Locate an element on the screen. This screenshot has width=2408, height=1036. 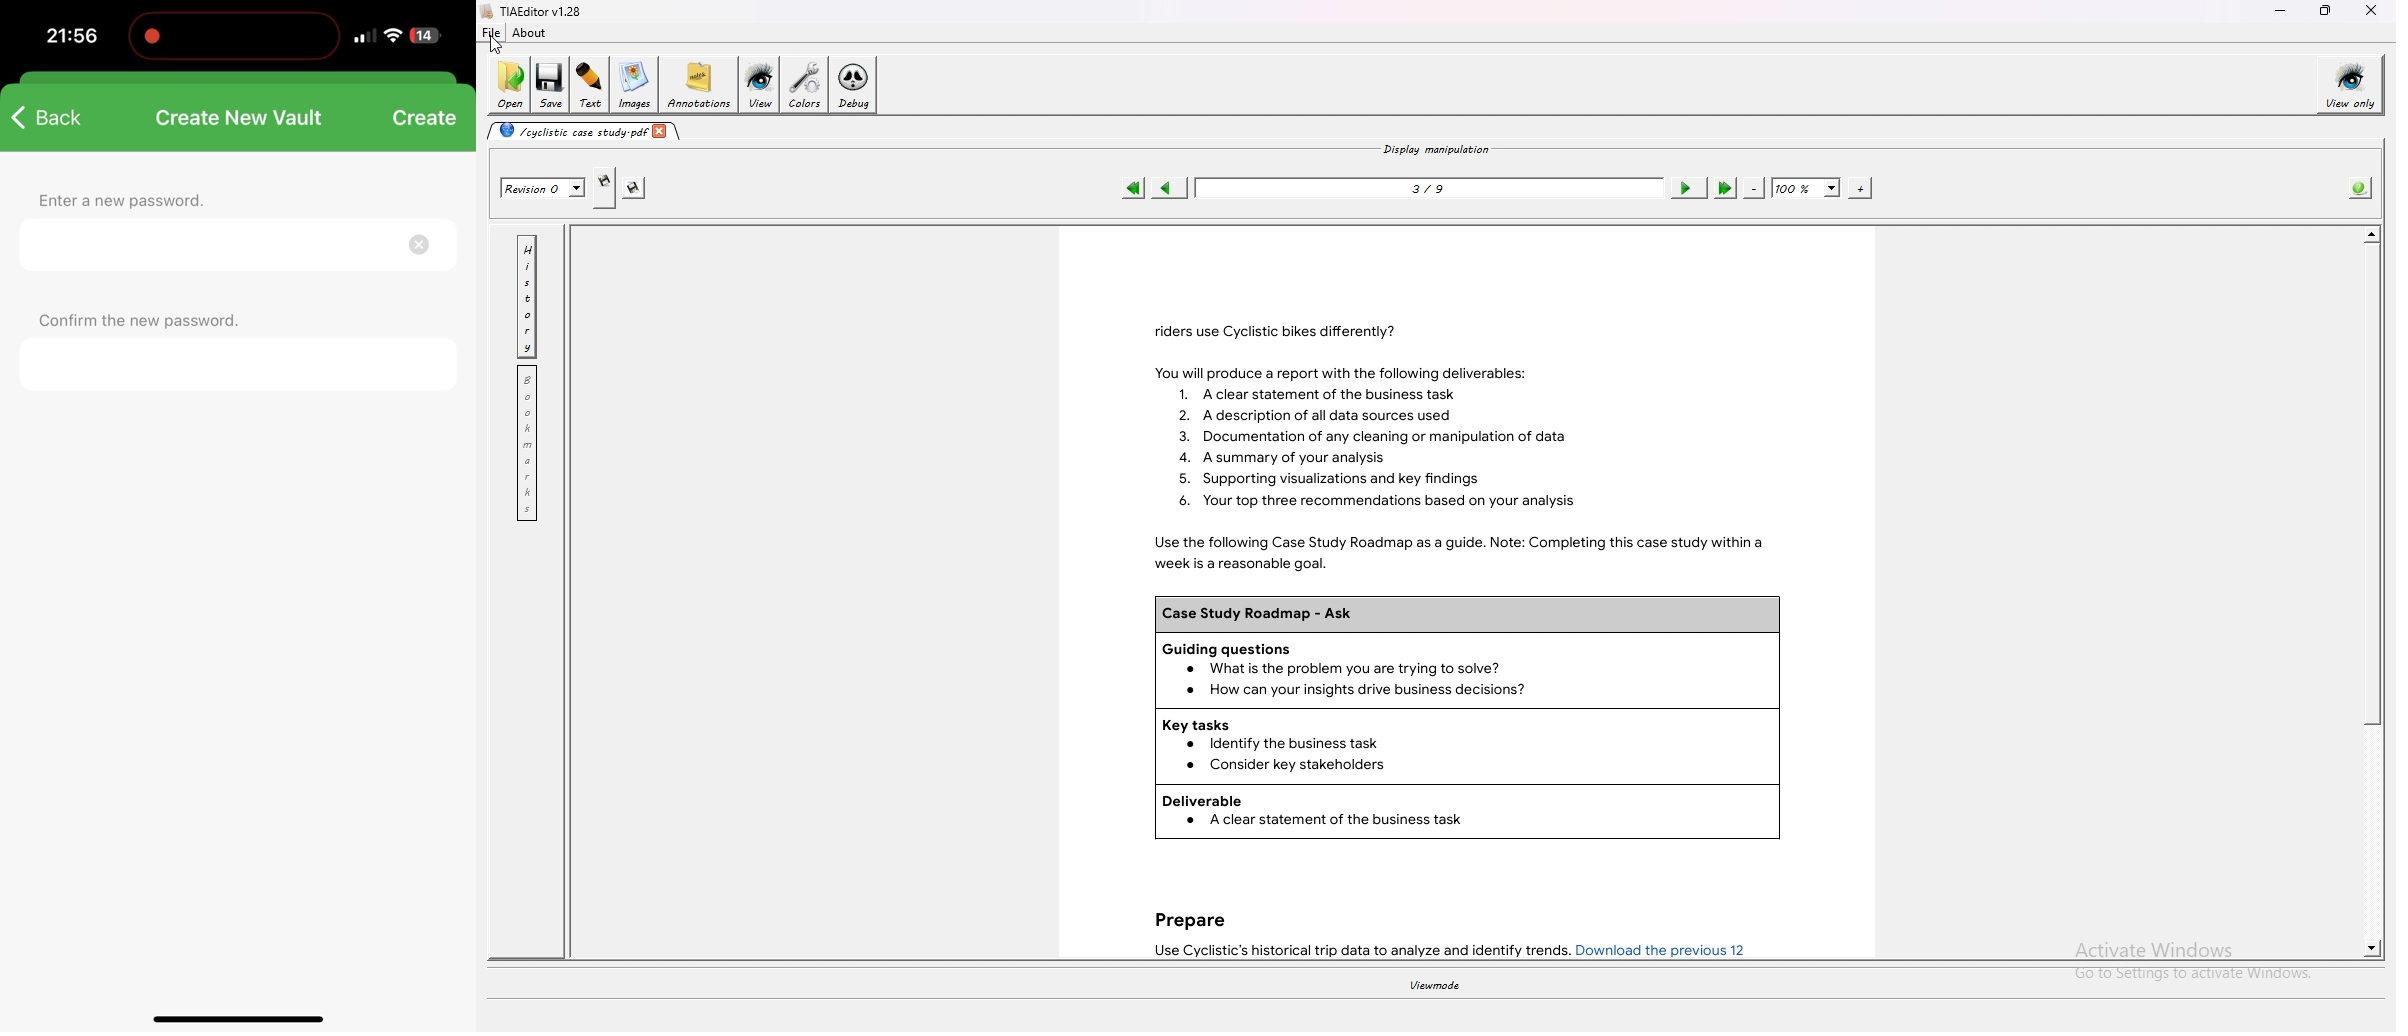
minimize is located at coordinates (2280, 11).